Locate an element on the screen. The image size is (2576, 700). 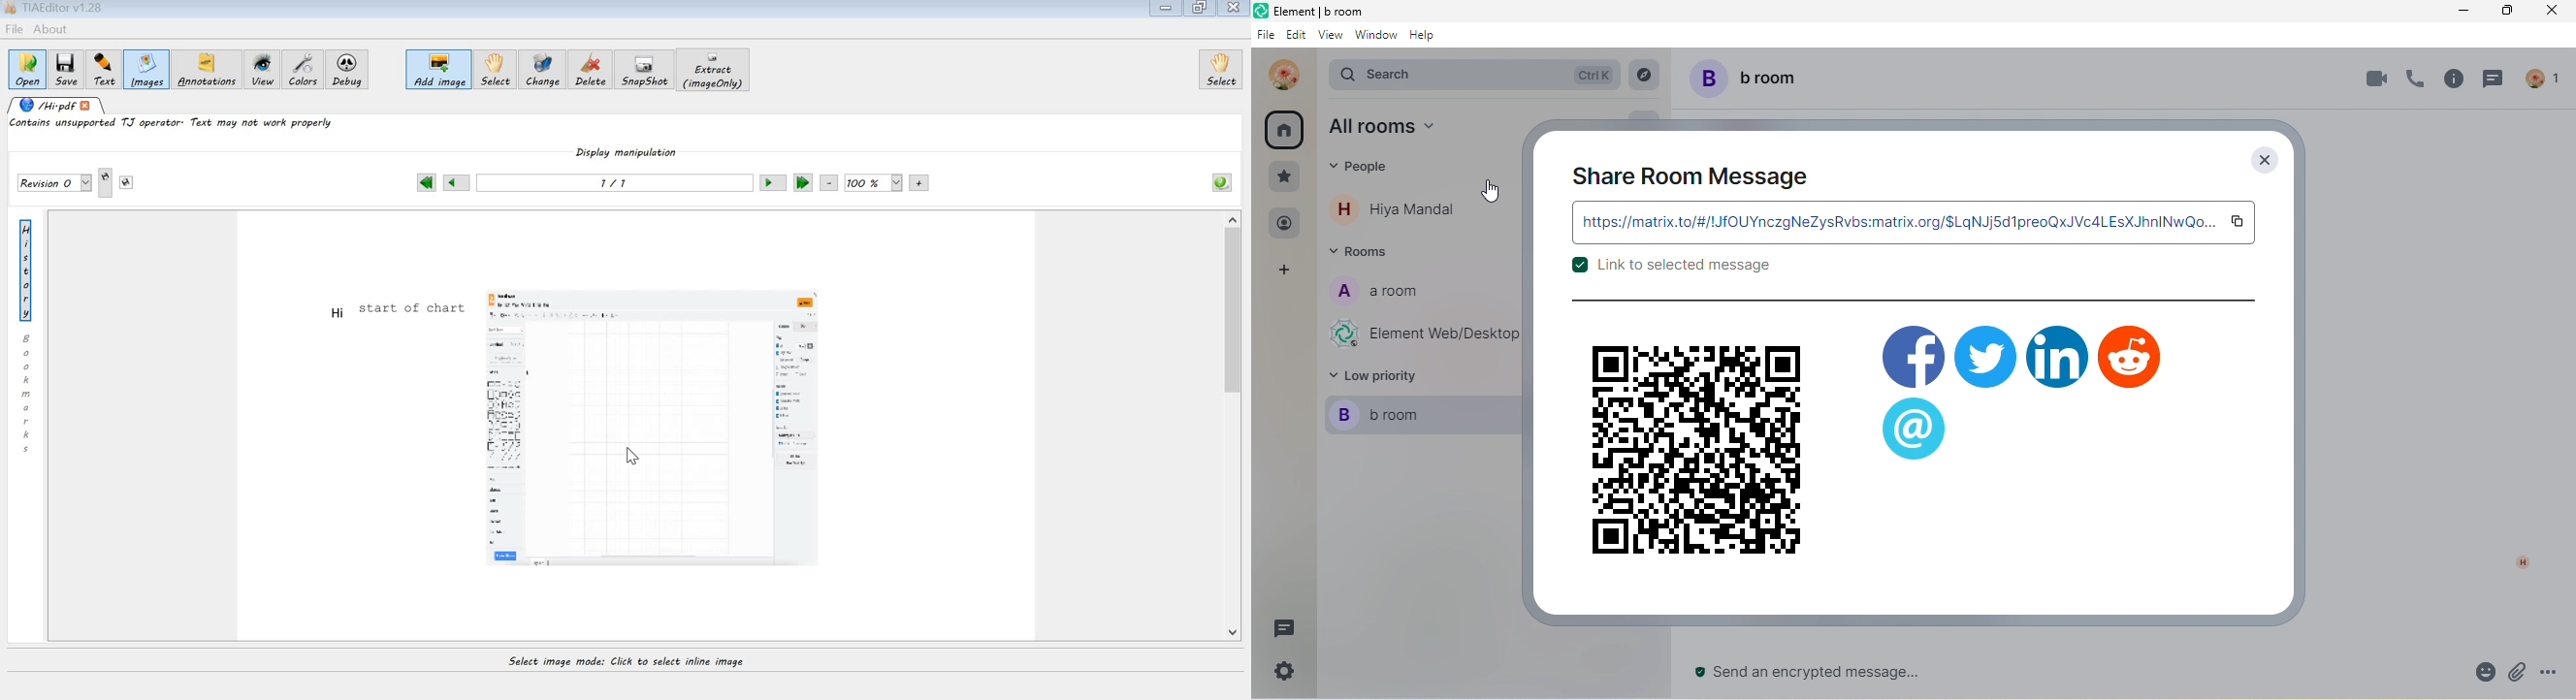
maximize is located at coordinates (2503, 12).